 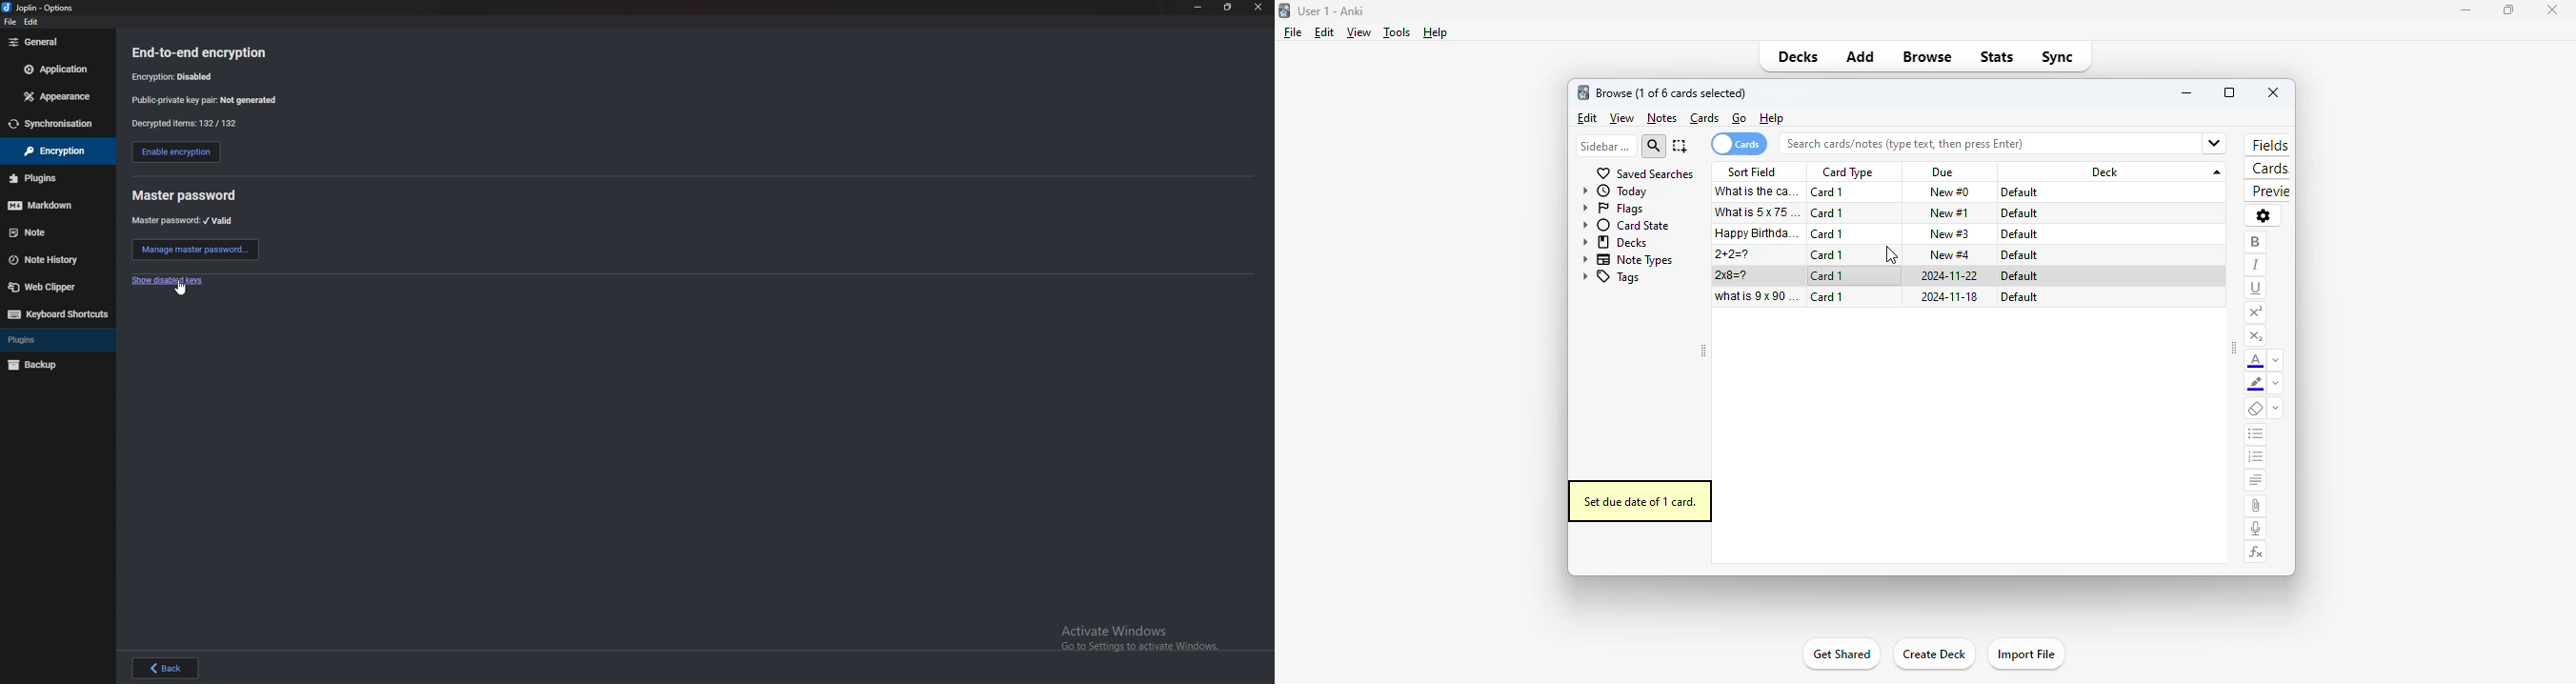 What do you see at coordinates (203, 100) in the screenshot?
I see `public private key pair` at bounding box center [203, 100].